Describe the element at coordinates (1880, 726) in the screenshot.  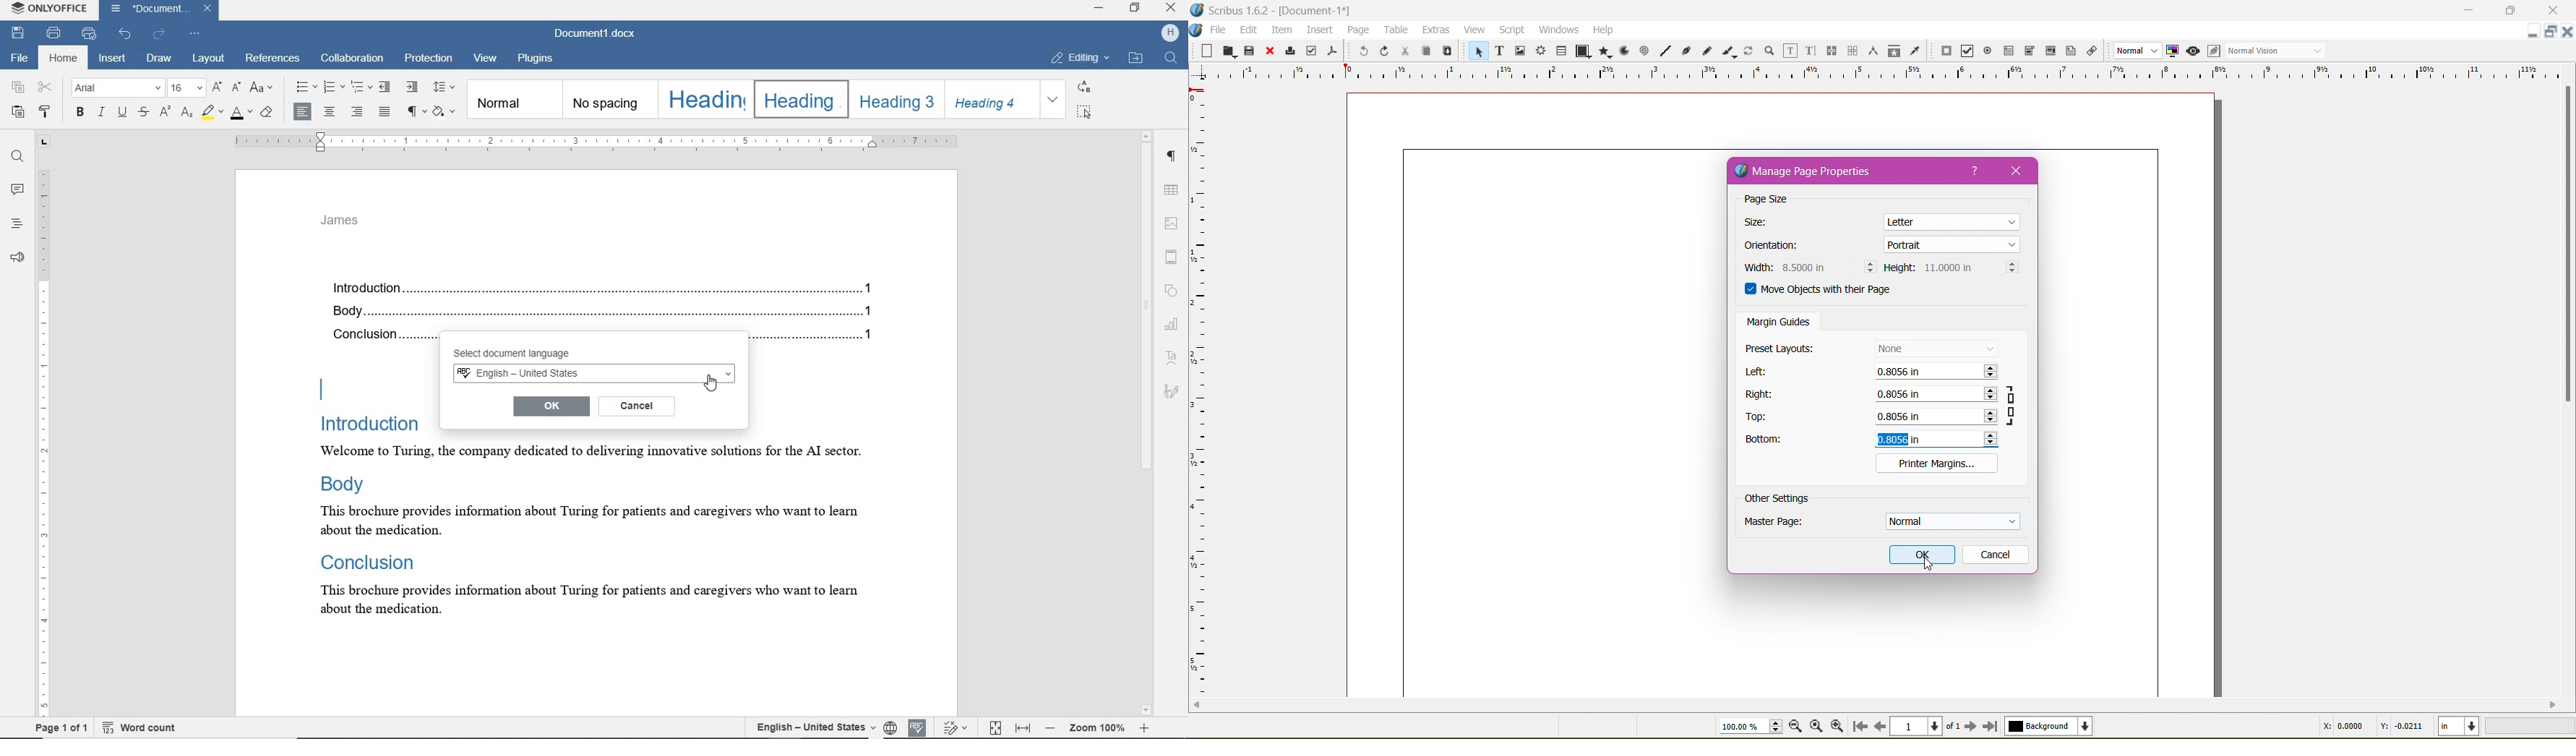
I see `Go to previous page` at that location.